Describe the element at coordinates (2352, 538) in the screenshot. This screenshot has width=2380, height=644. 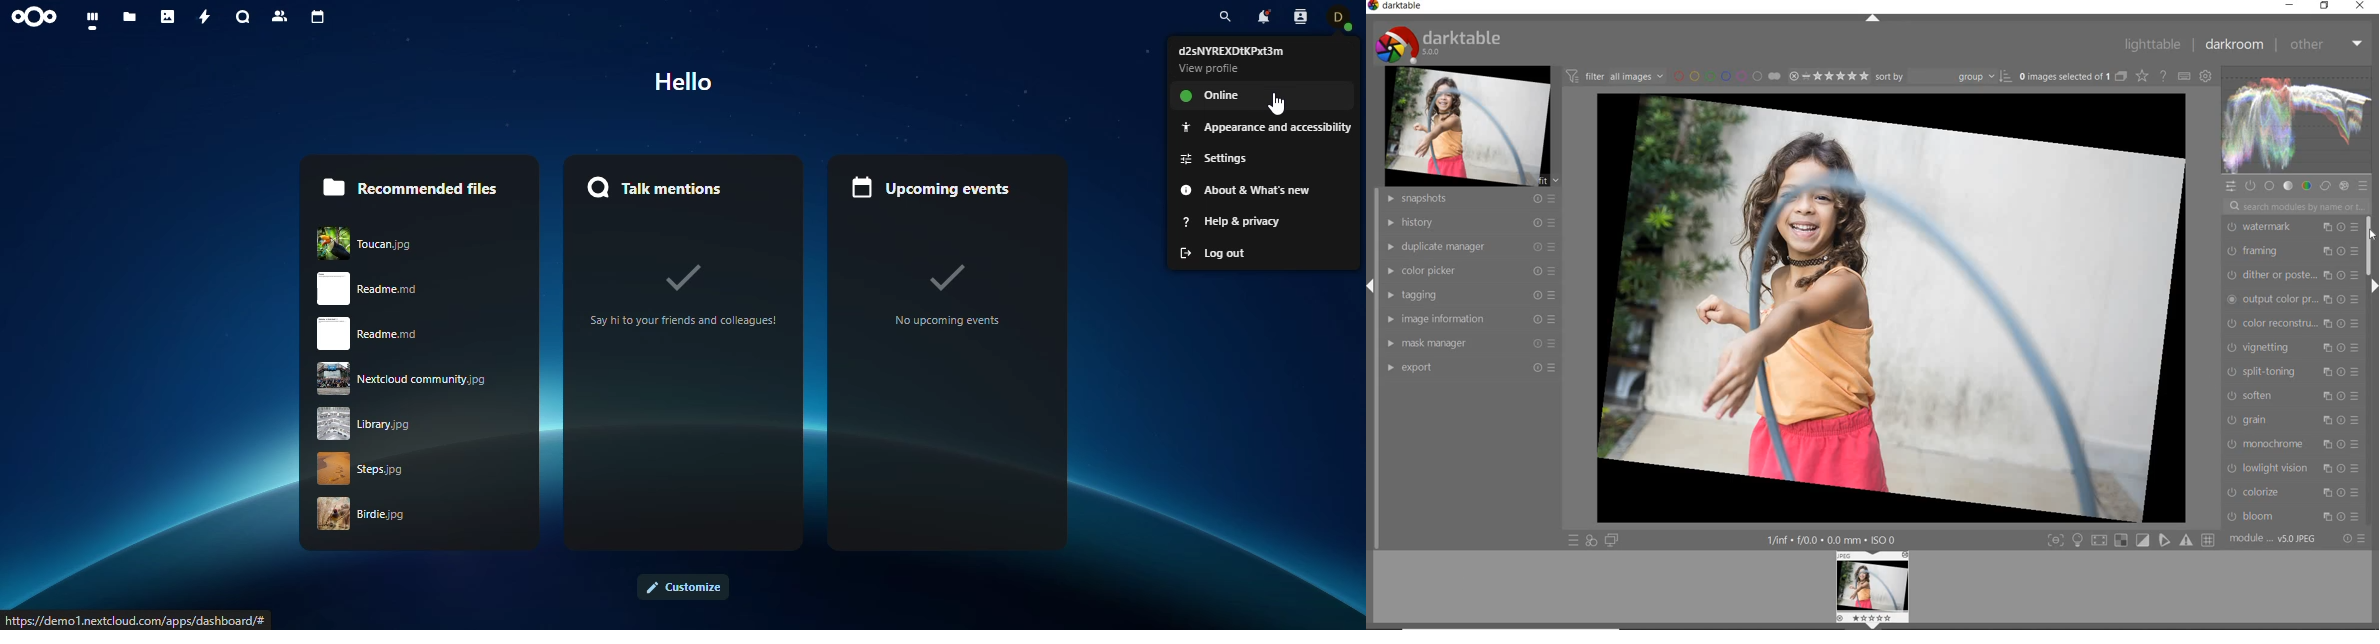
I see `reset or preset preference` at that location.